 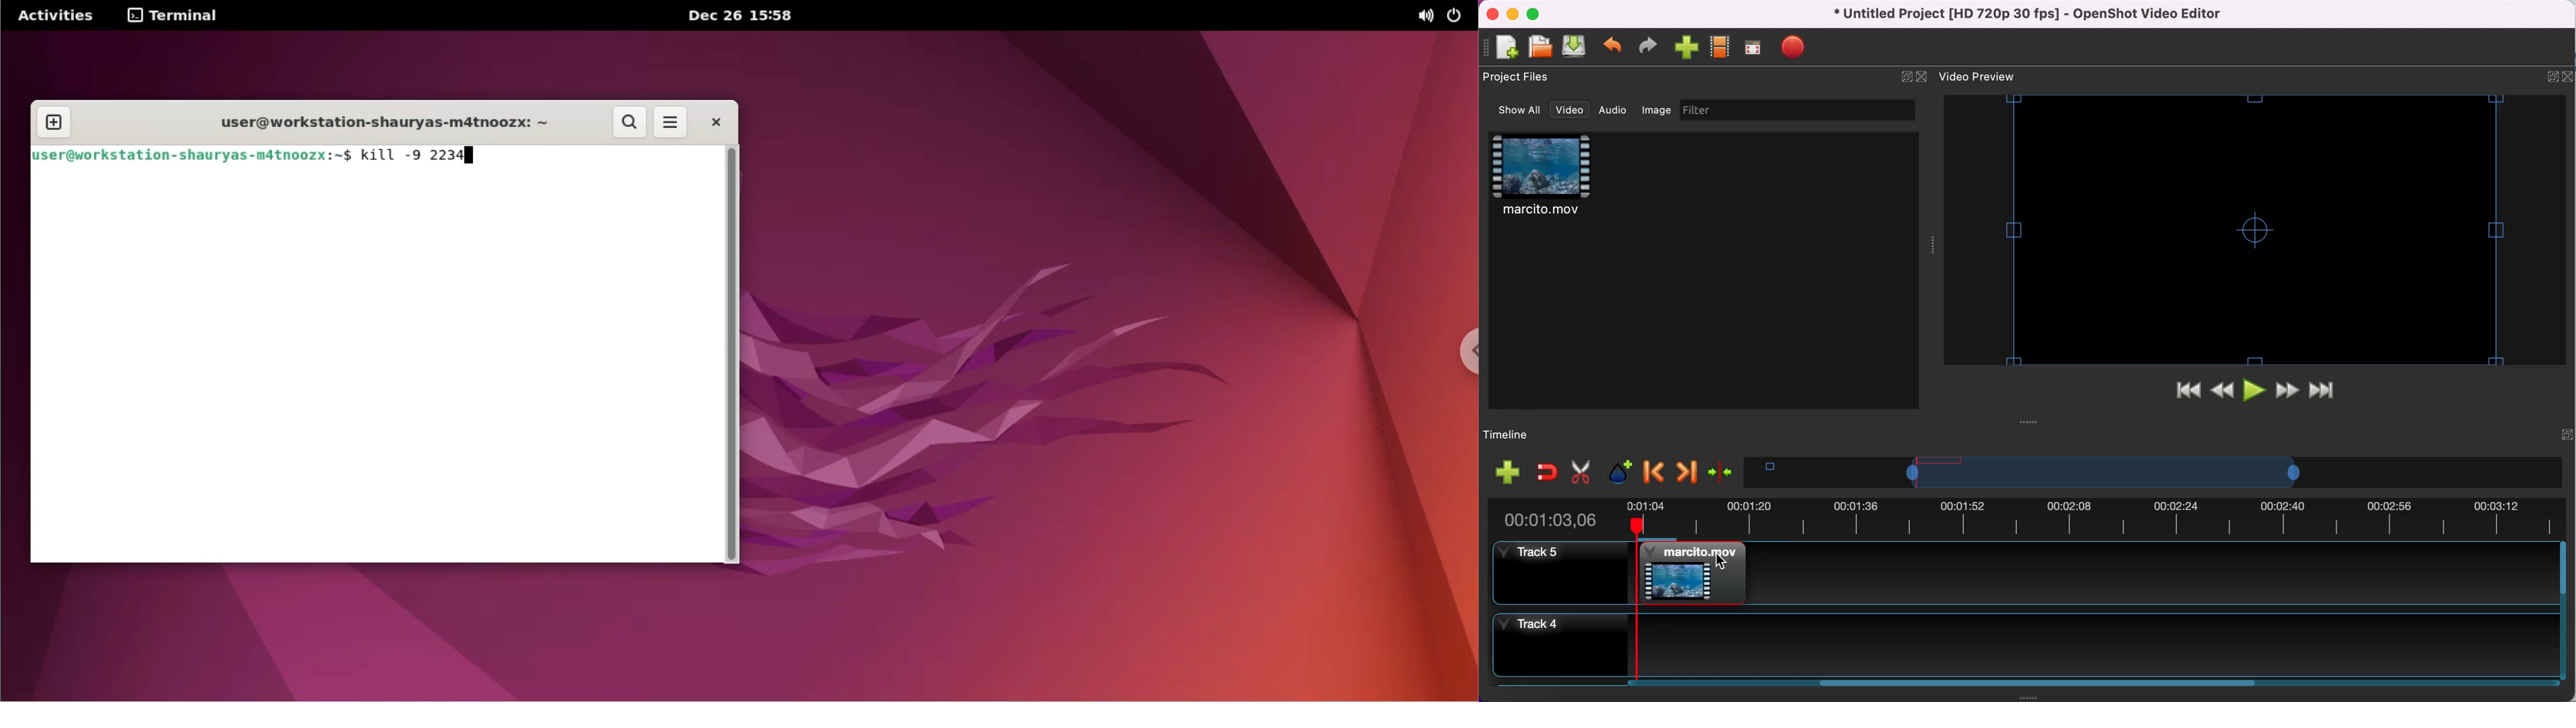 I want to click on title - Untitled Project [HD 720p 30 fps) - OpenShot Video Editor, so click(x=2032, y=14).